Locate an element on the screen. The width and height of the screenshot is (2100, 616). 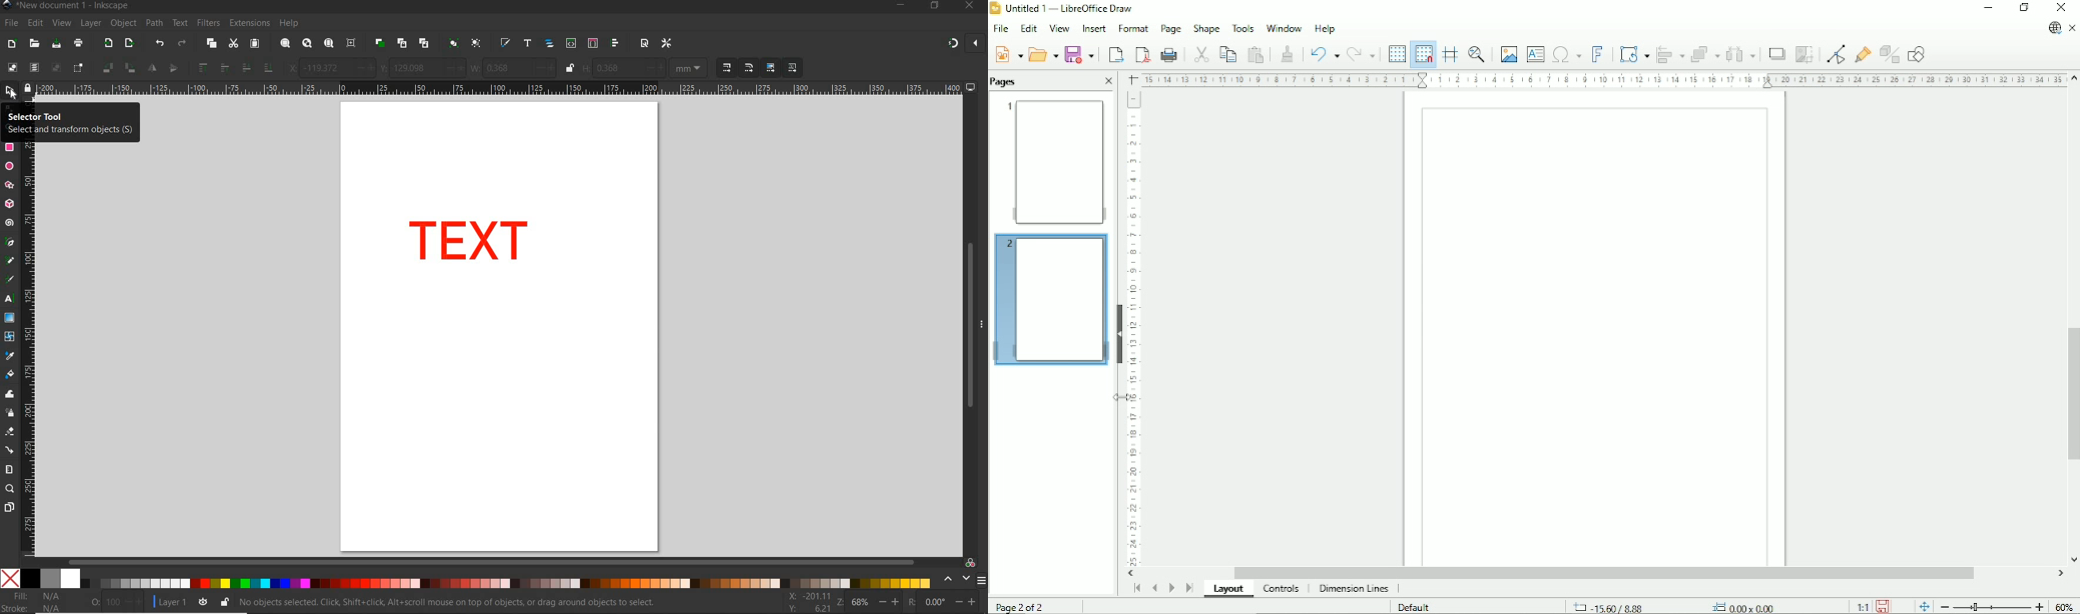
TOGGLE CURRENT LAYER VISIBILITY is located at coordinates (203, 602).